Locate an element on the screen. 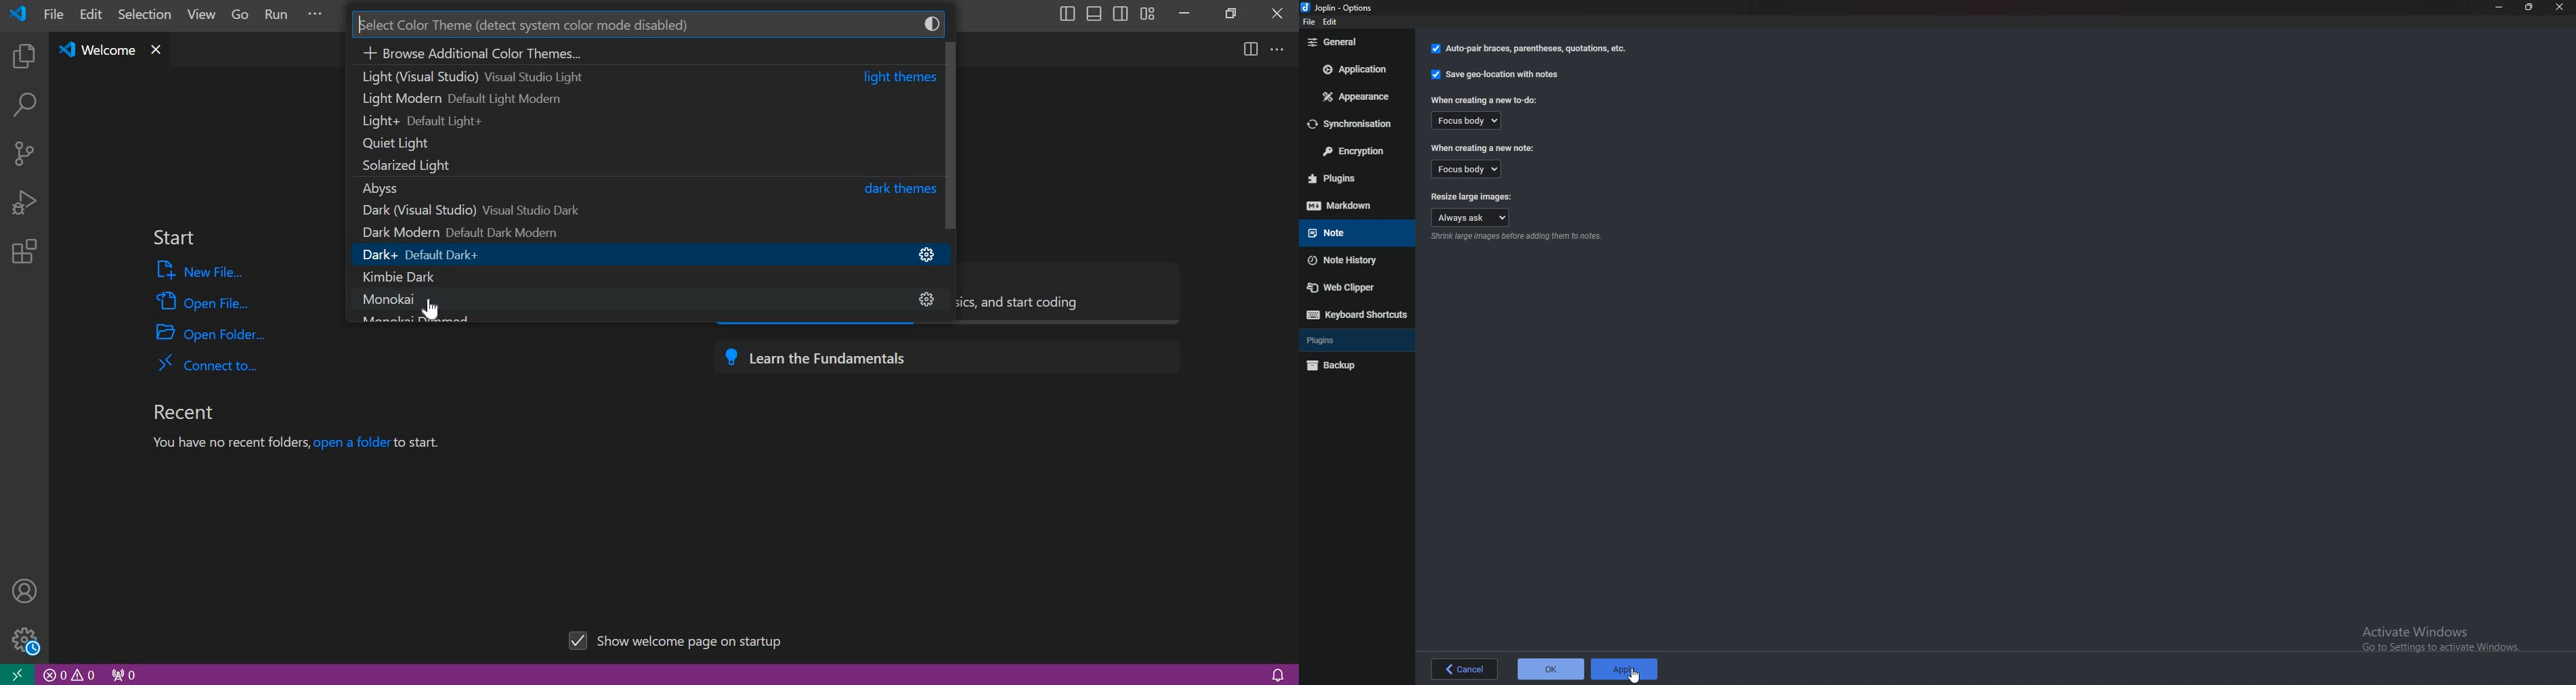 Image resolution: width=2576 pixels, height=700 pixels. Minimize is located at coordinates (2499, 7).